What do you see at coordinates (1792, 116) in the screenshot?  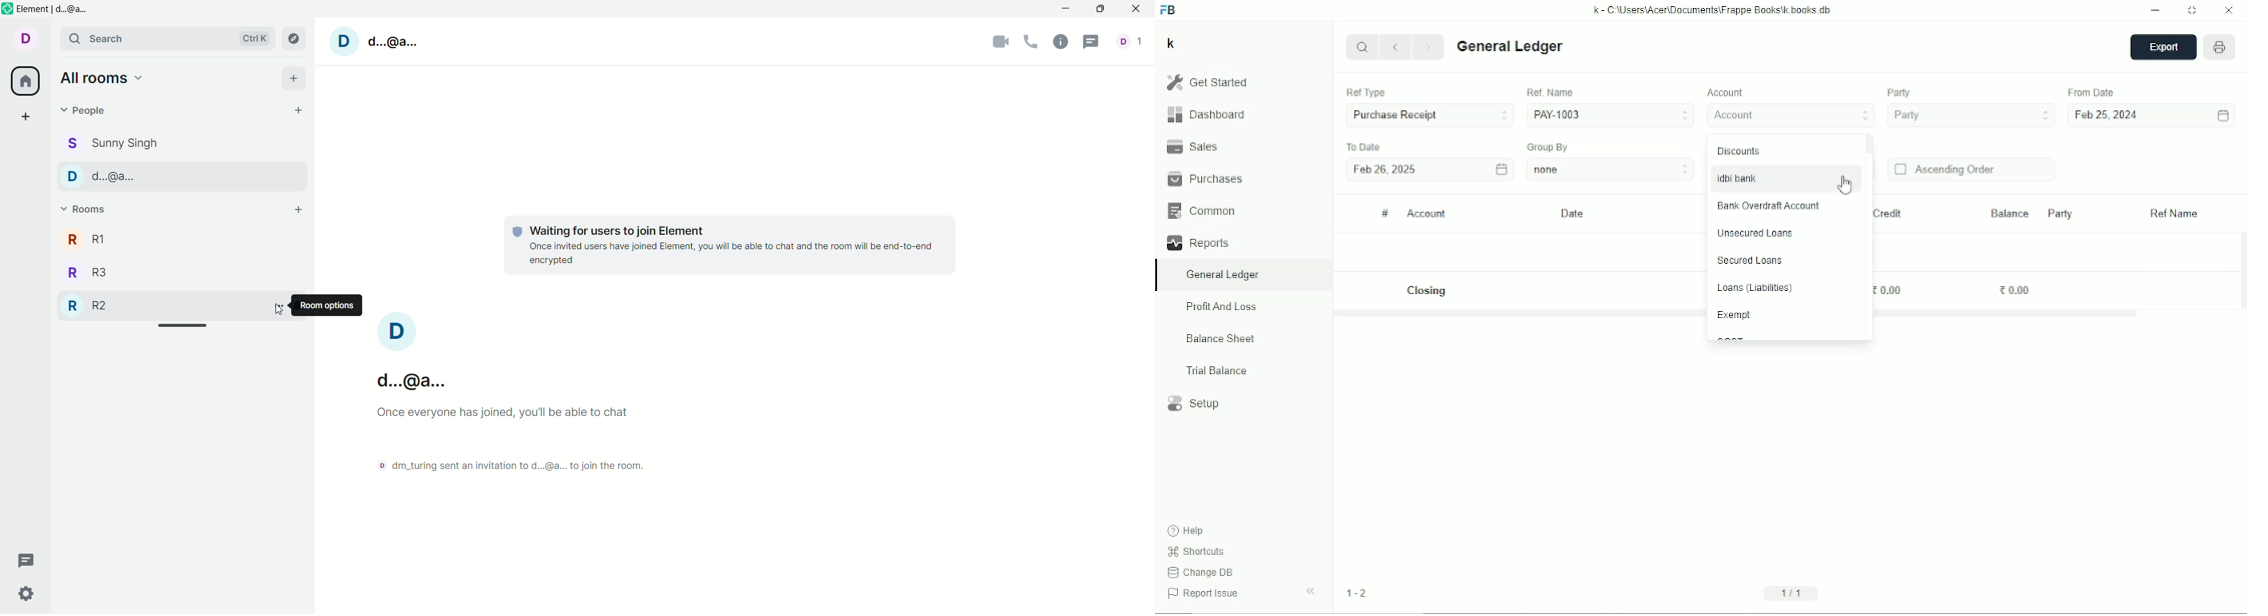 I see `Account` at bounding box center [1792, 116].